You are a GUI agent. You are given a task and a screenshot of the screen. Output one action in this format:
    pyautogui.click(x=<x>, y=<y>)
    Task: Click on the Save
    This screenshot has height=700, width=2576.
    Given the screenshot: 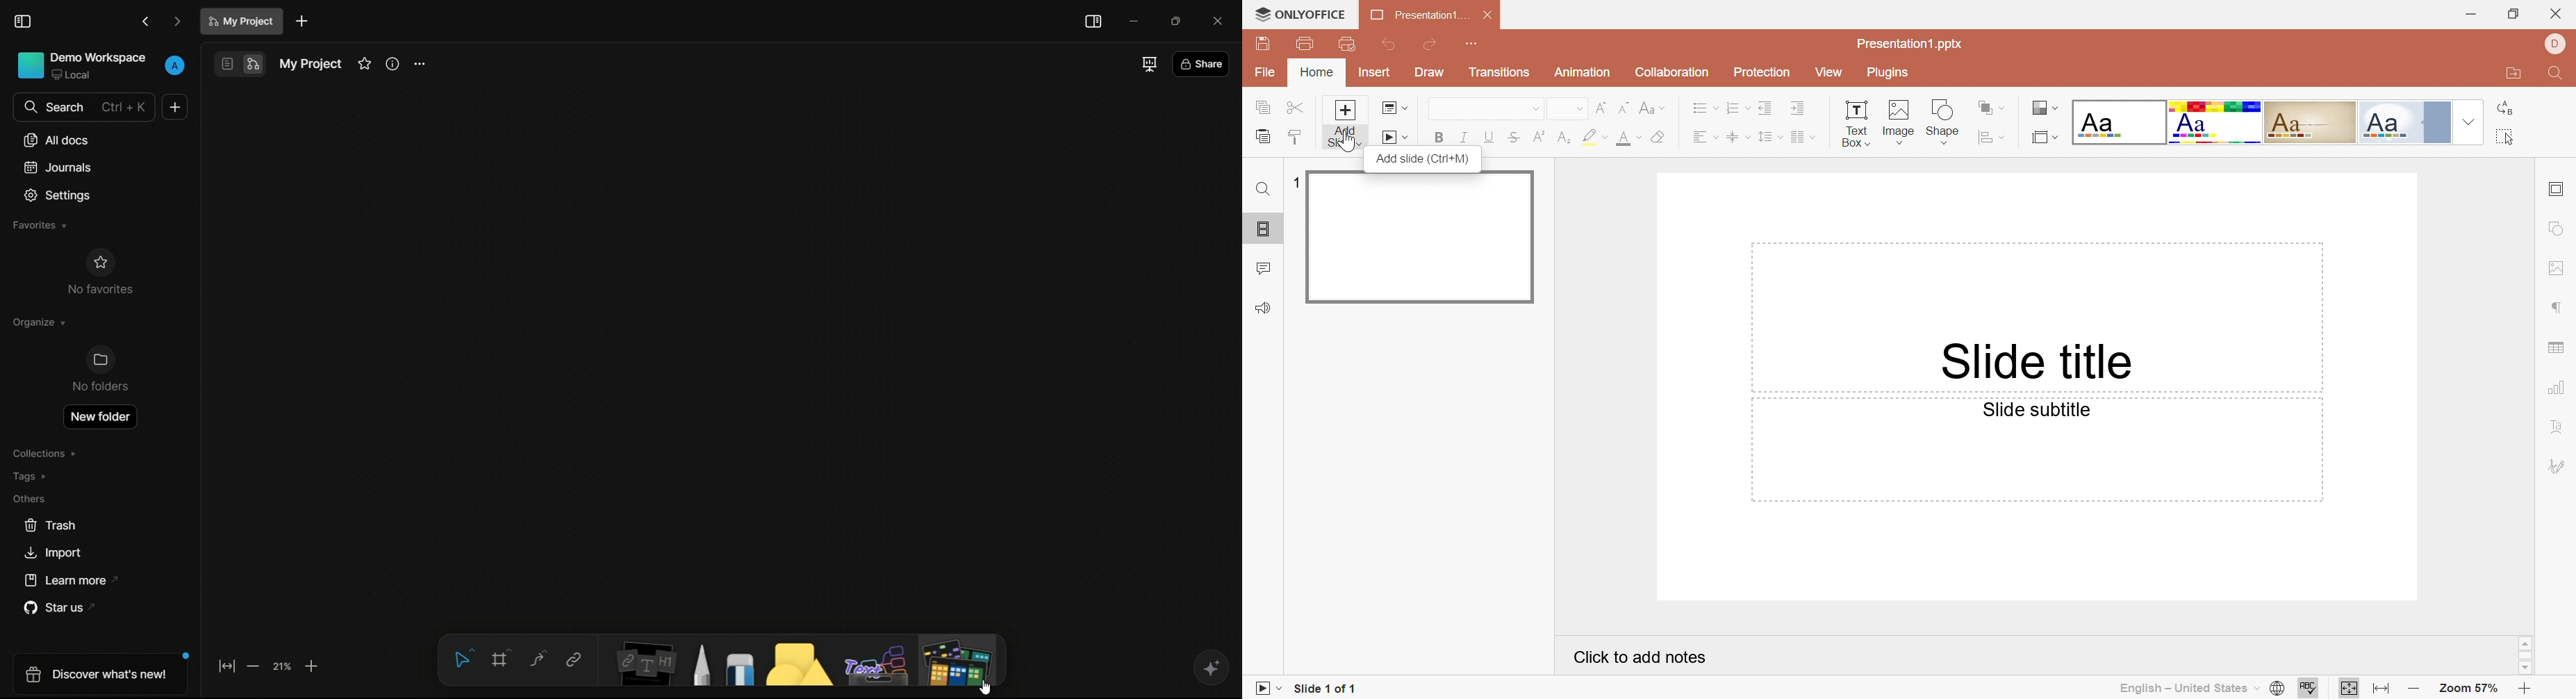 What is the action you would take?
    pyautogui.click(x=1262, y=44)
    